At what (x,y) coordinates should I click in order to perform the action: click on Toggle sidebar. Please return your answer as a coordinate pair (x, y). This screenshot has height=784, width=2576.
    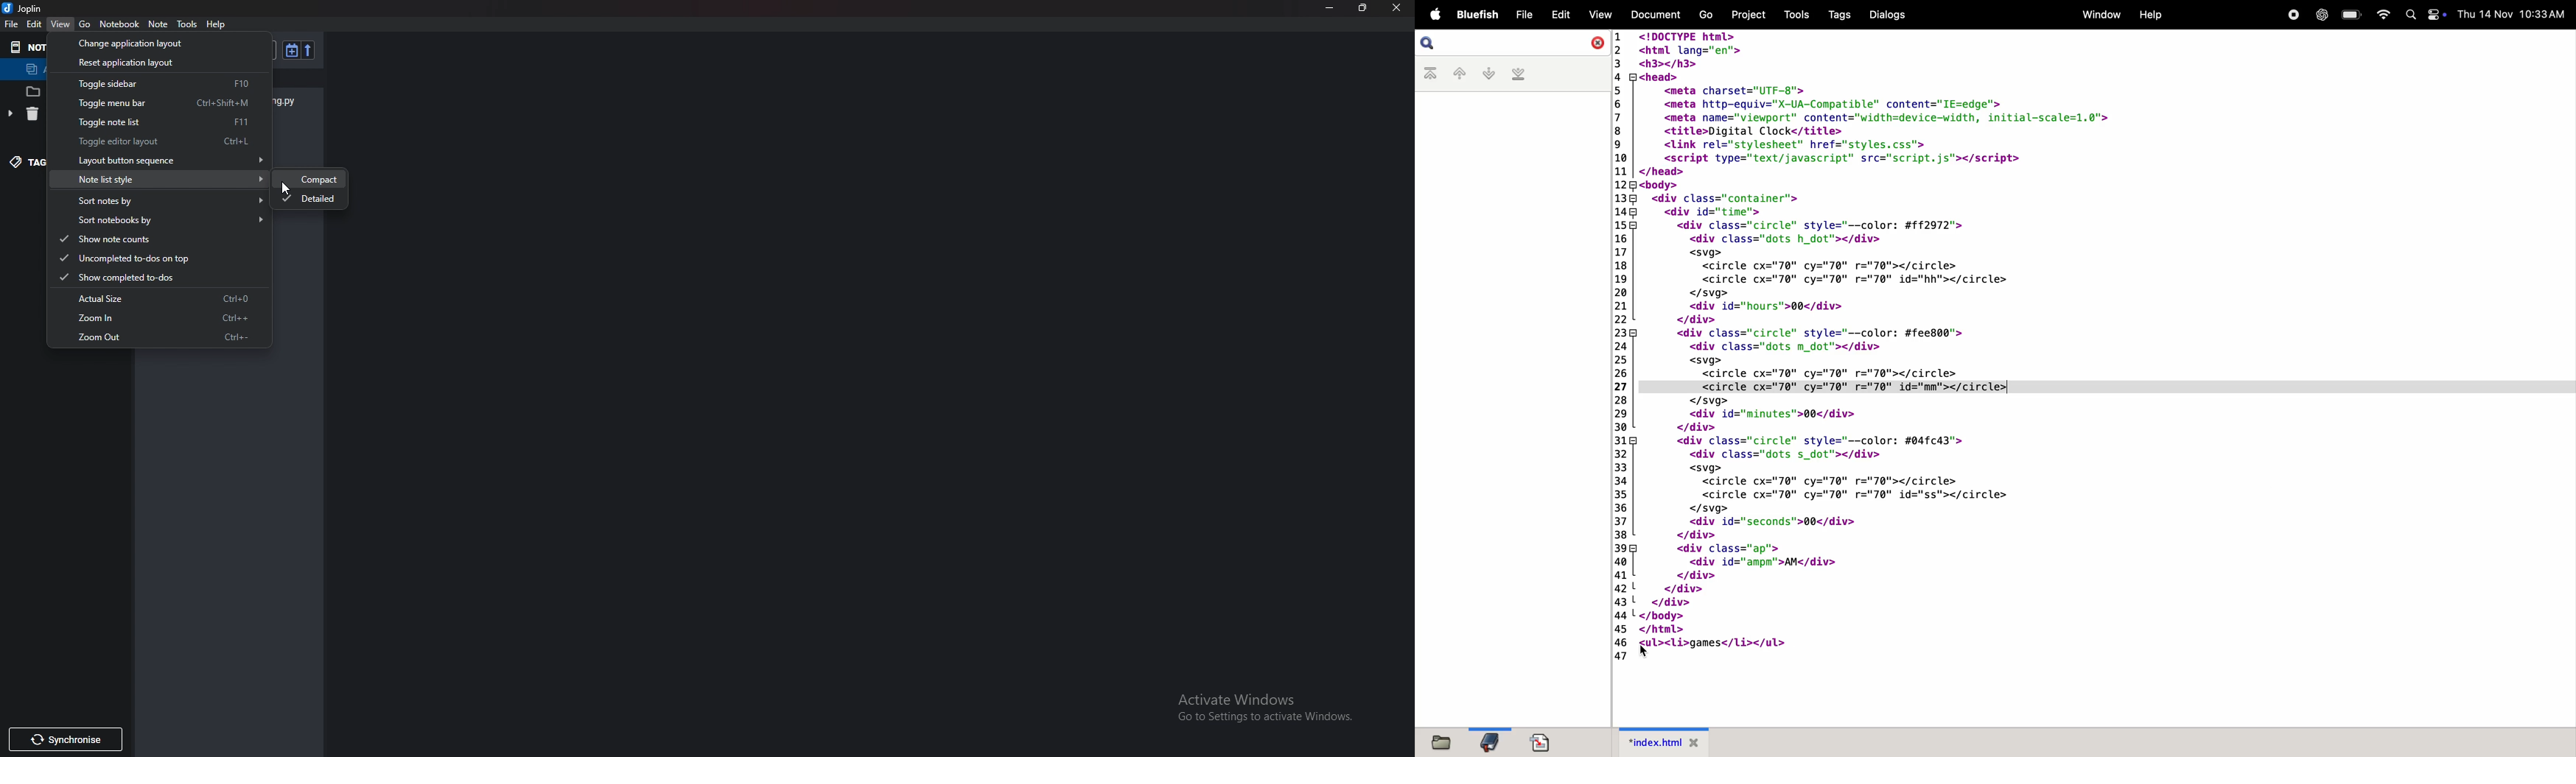
    Looking at the image, I should click on (157, 84).